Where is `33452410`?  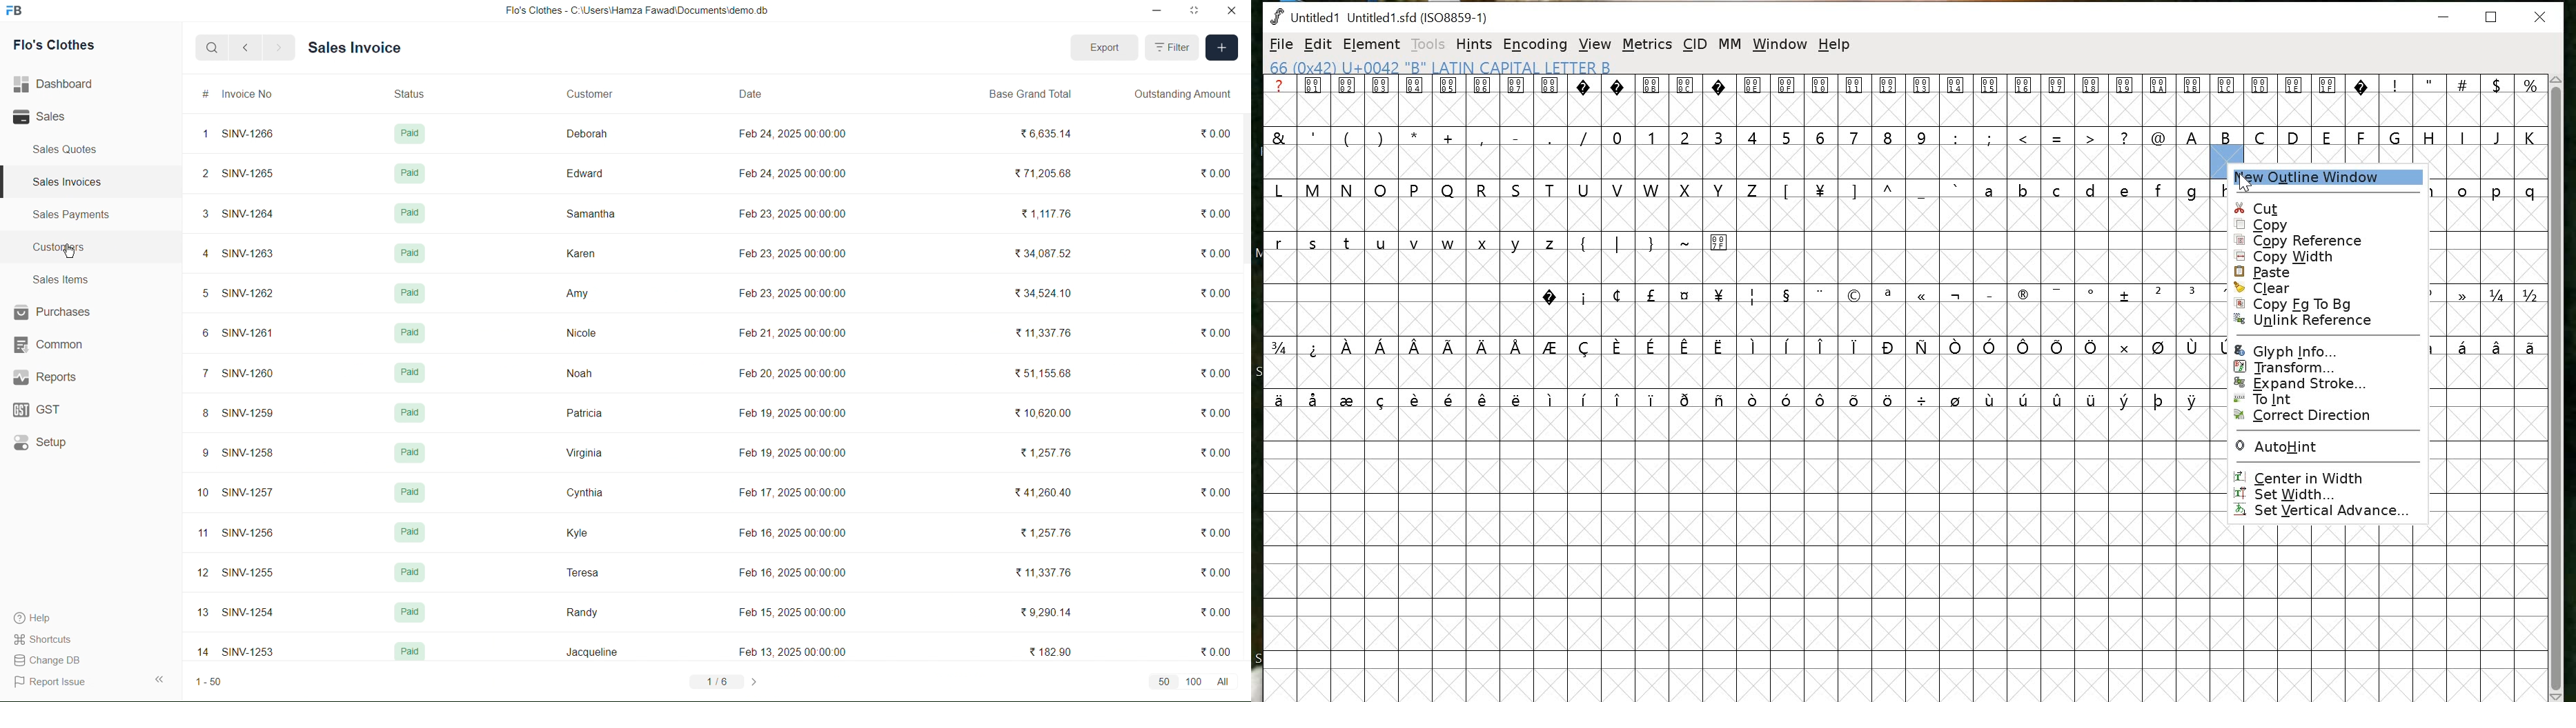
33452410 is located at coordinates (1043, 293).